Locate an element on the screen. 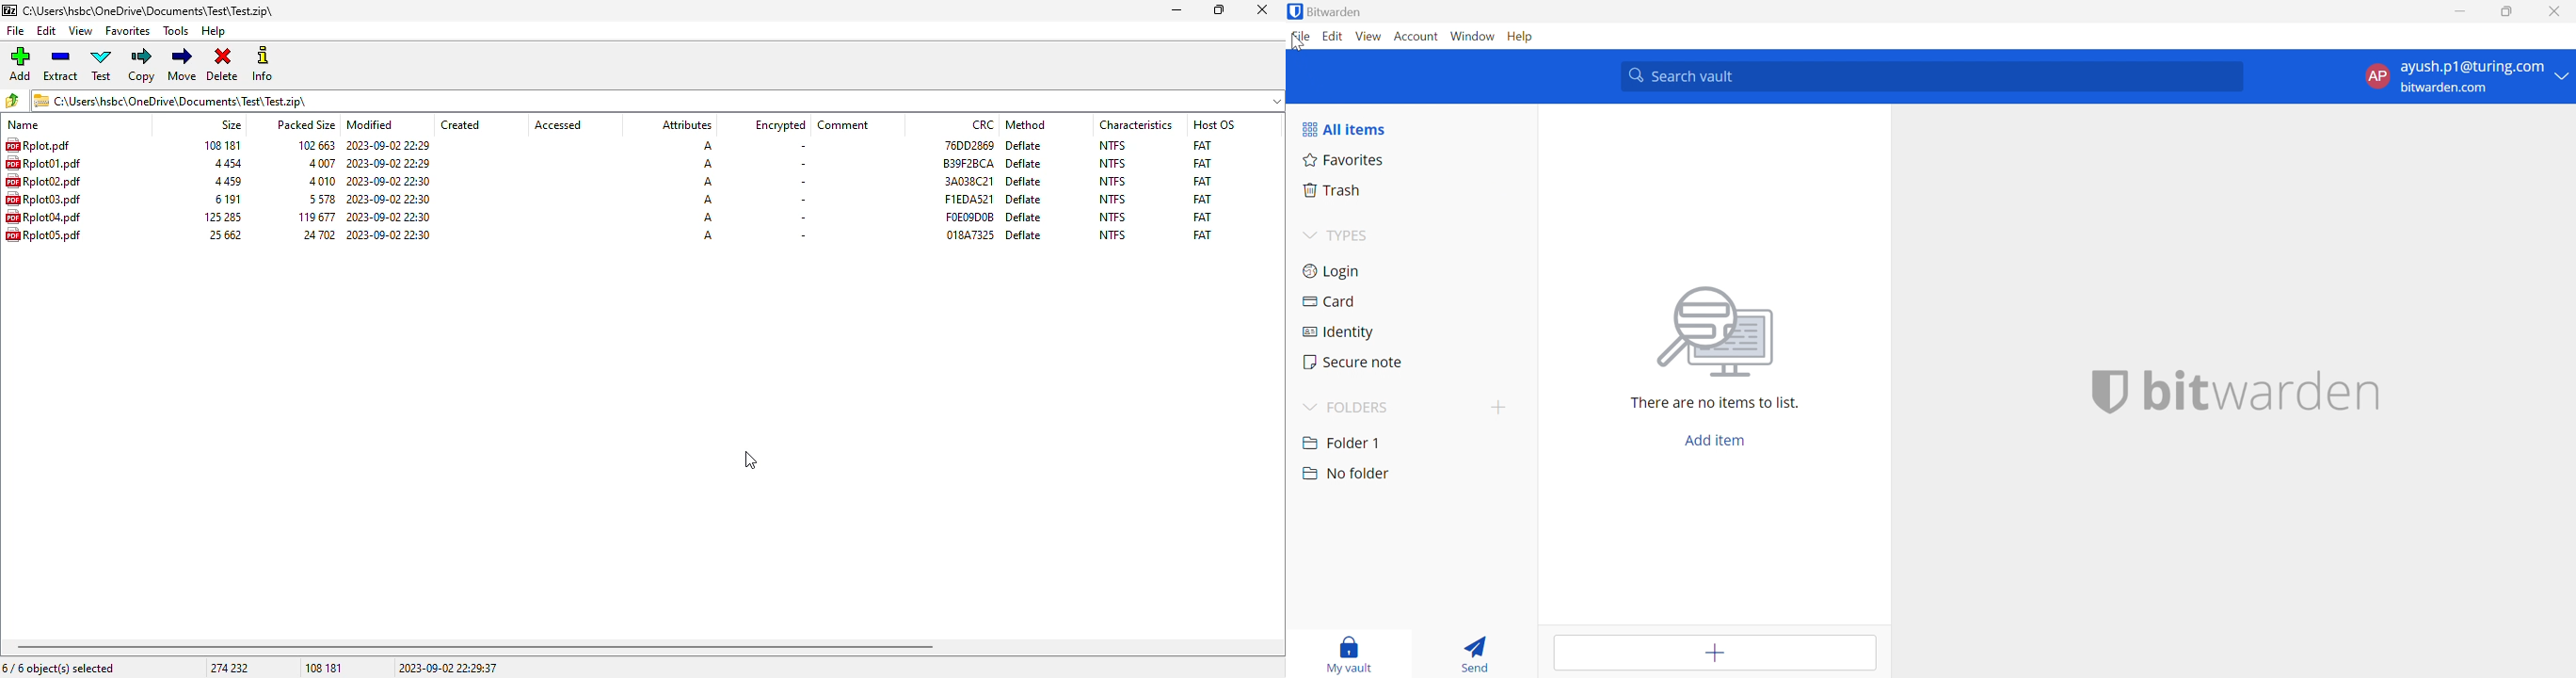 The image size is (2576, 700). There are no items to list. is located at coordinates (1715, 403).